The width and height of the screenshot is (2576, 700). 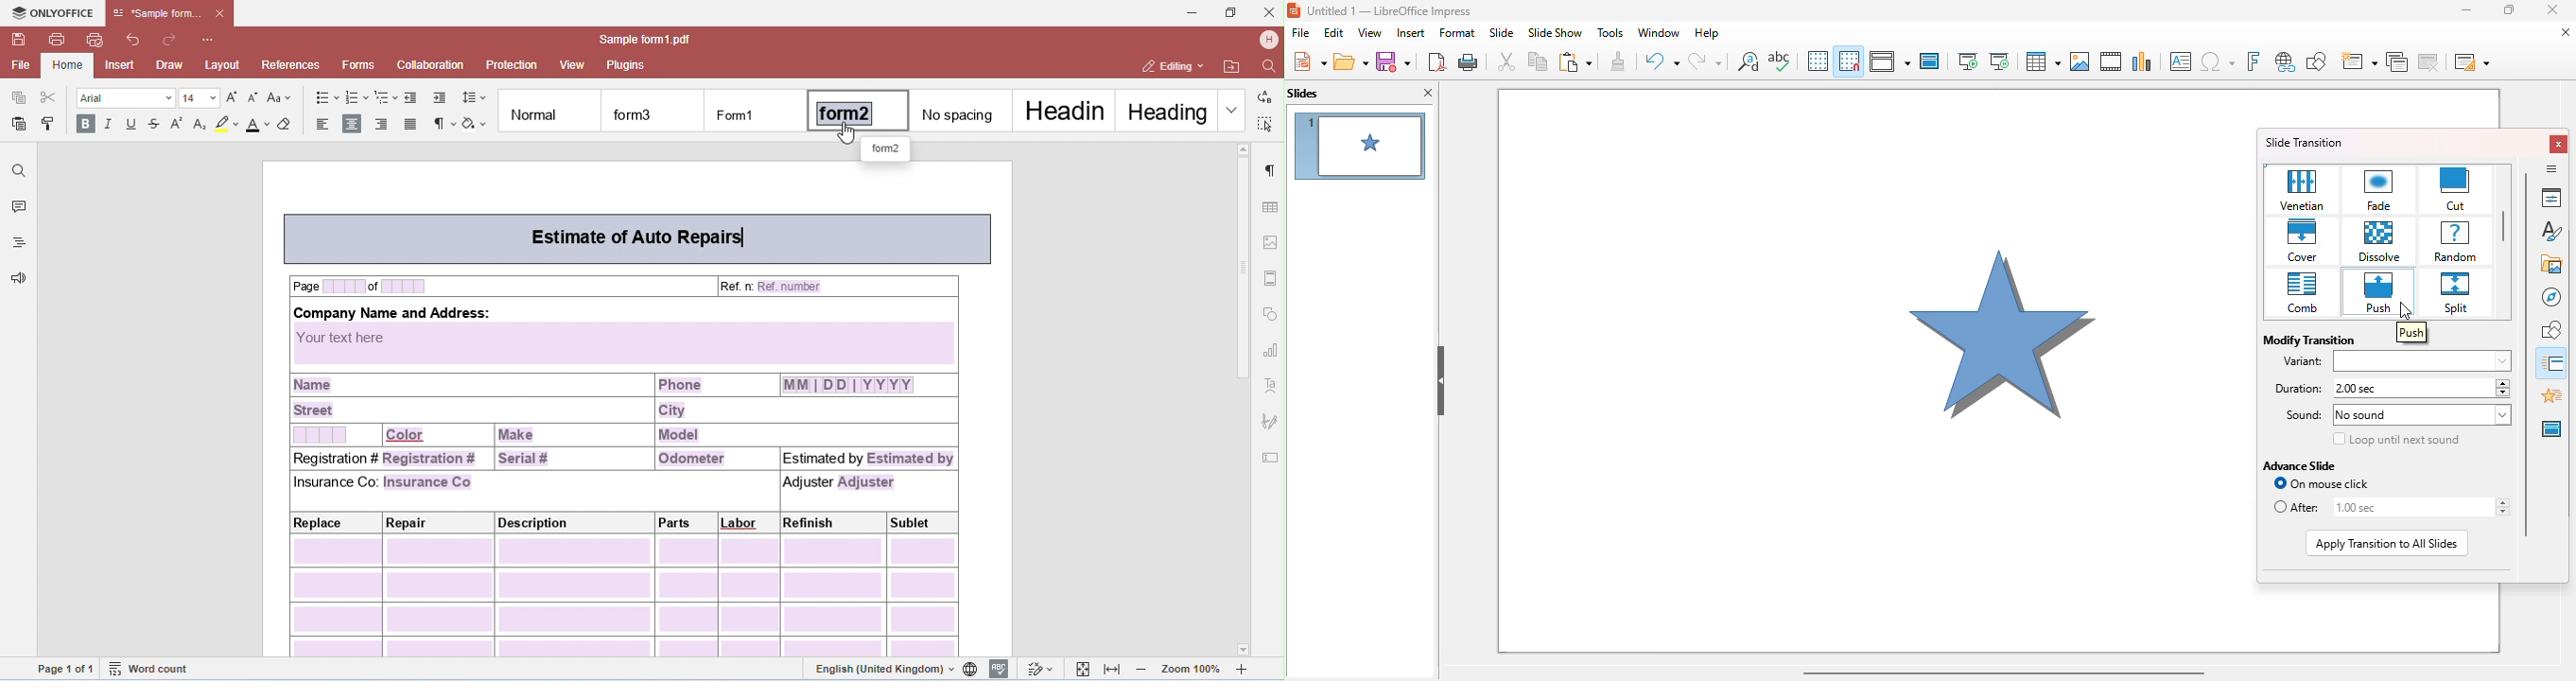 What do you see at coordinates (2377, 292) in the screenshot?
I see `push` at bounding box center [2377, 292].